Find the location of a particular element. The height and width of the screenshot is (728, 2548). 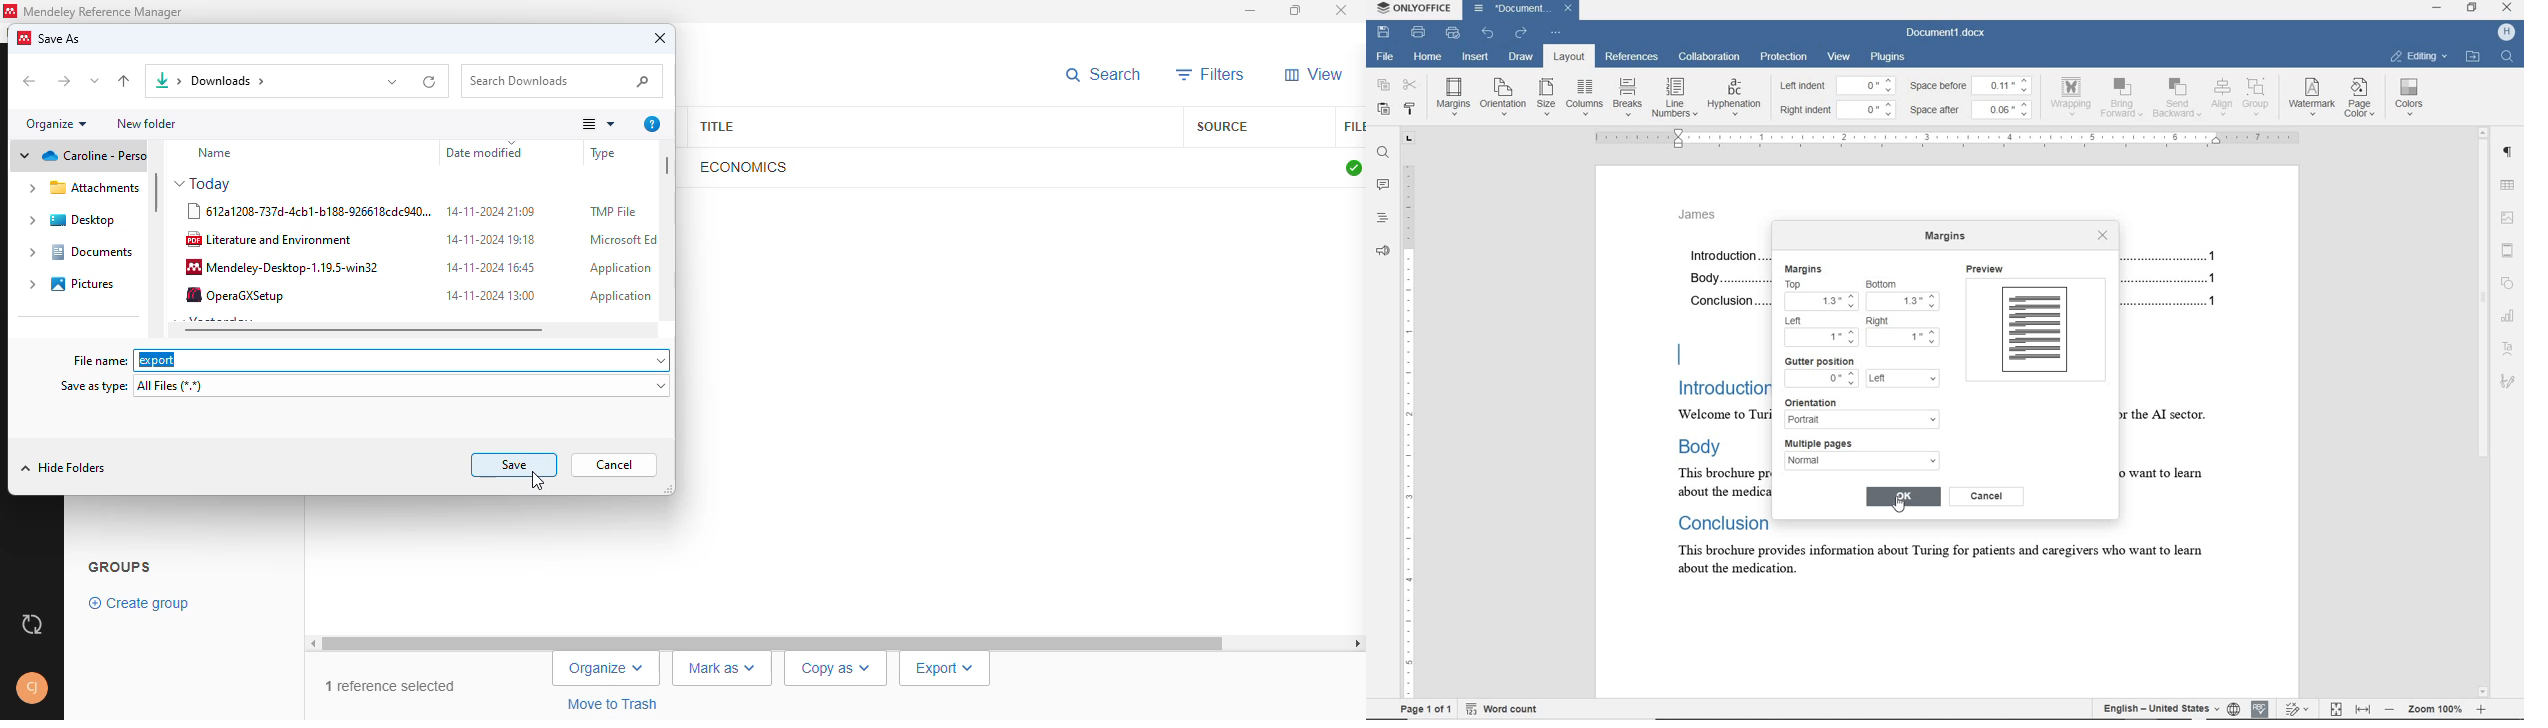

application is located at coordinates (621, 296).